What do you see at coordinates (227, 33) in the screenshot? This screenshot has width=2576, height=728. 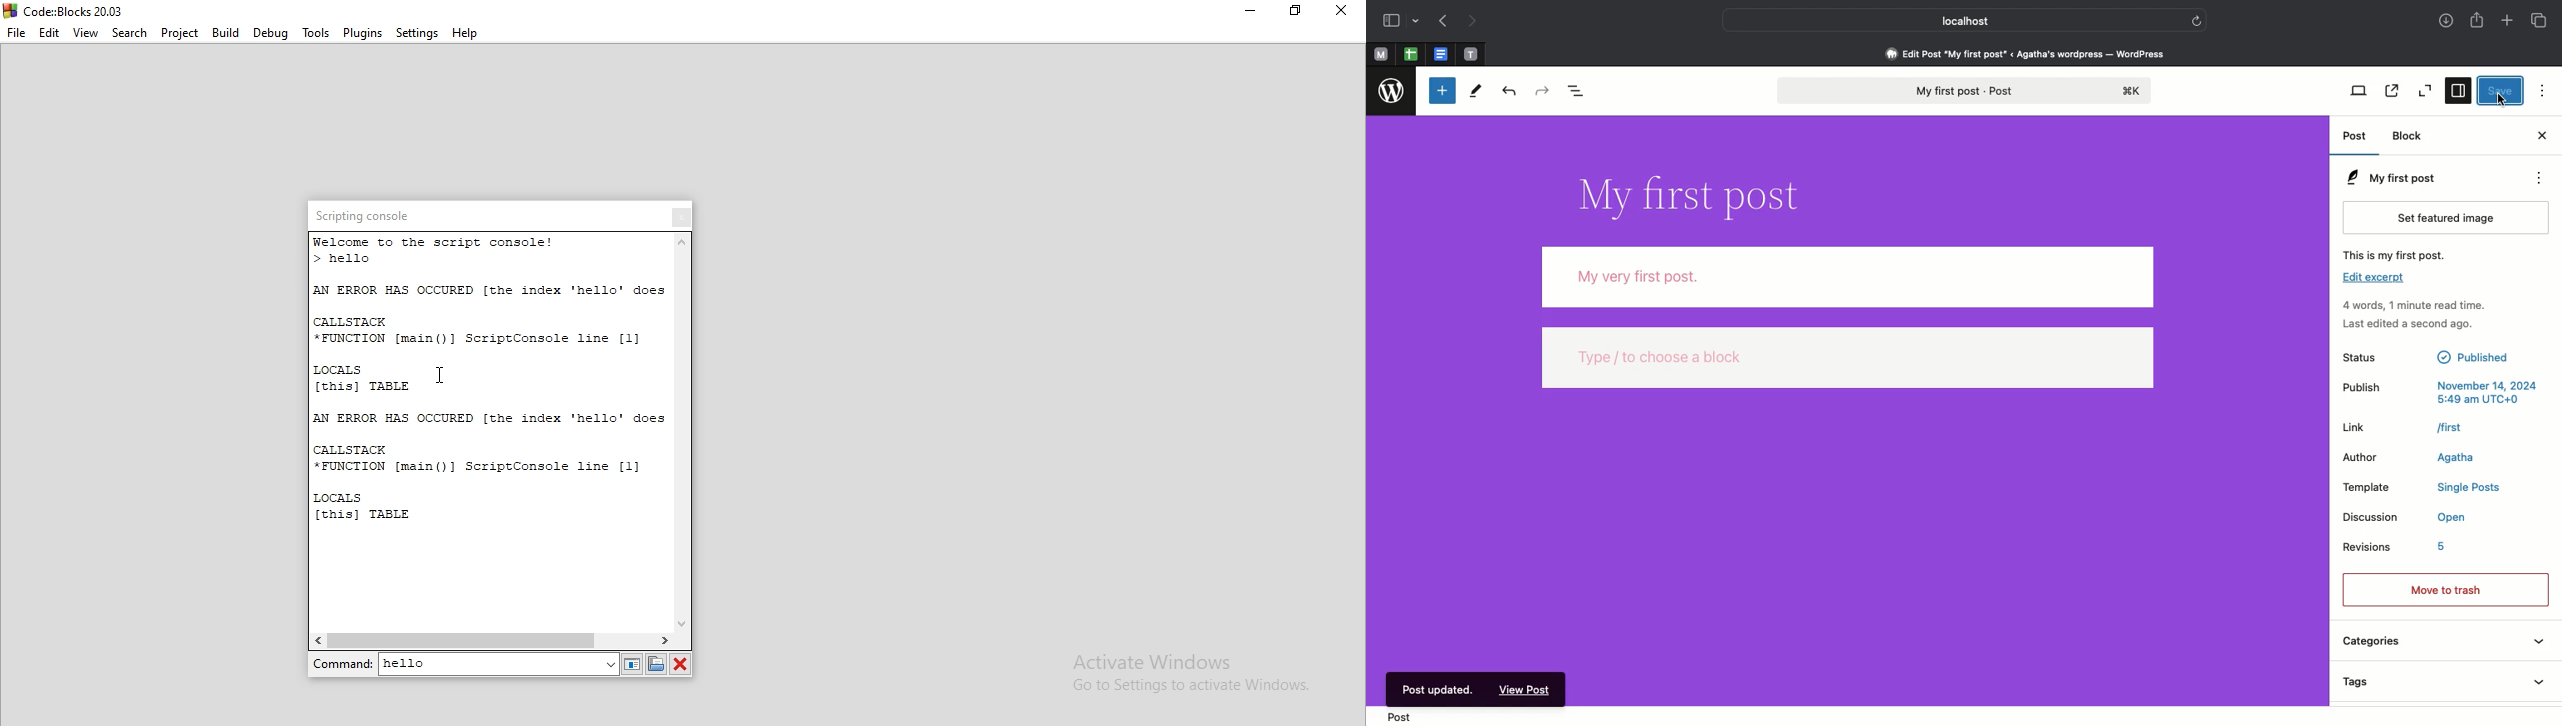 I see `Build ` at bounding box center [227, 33].